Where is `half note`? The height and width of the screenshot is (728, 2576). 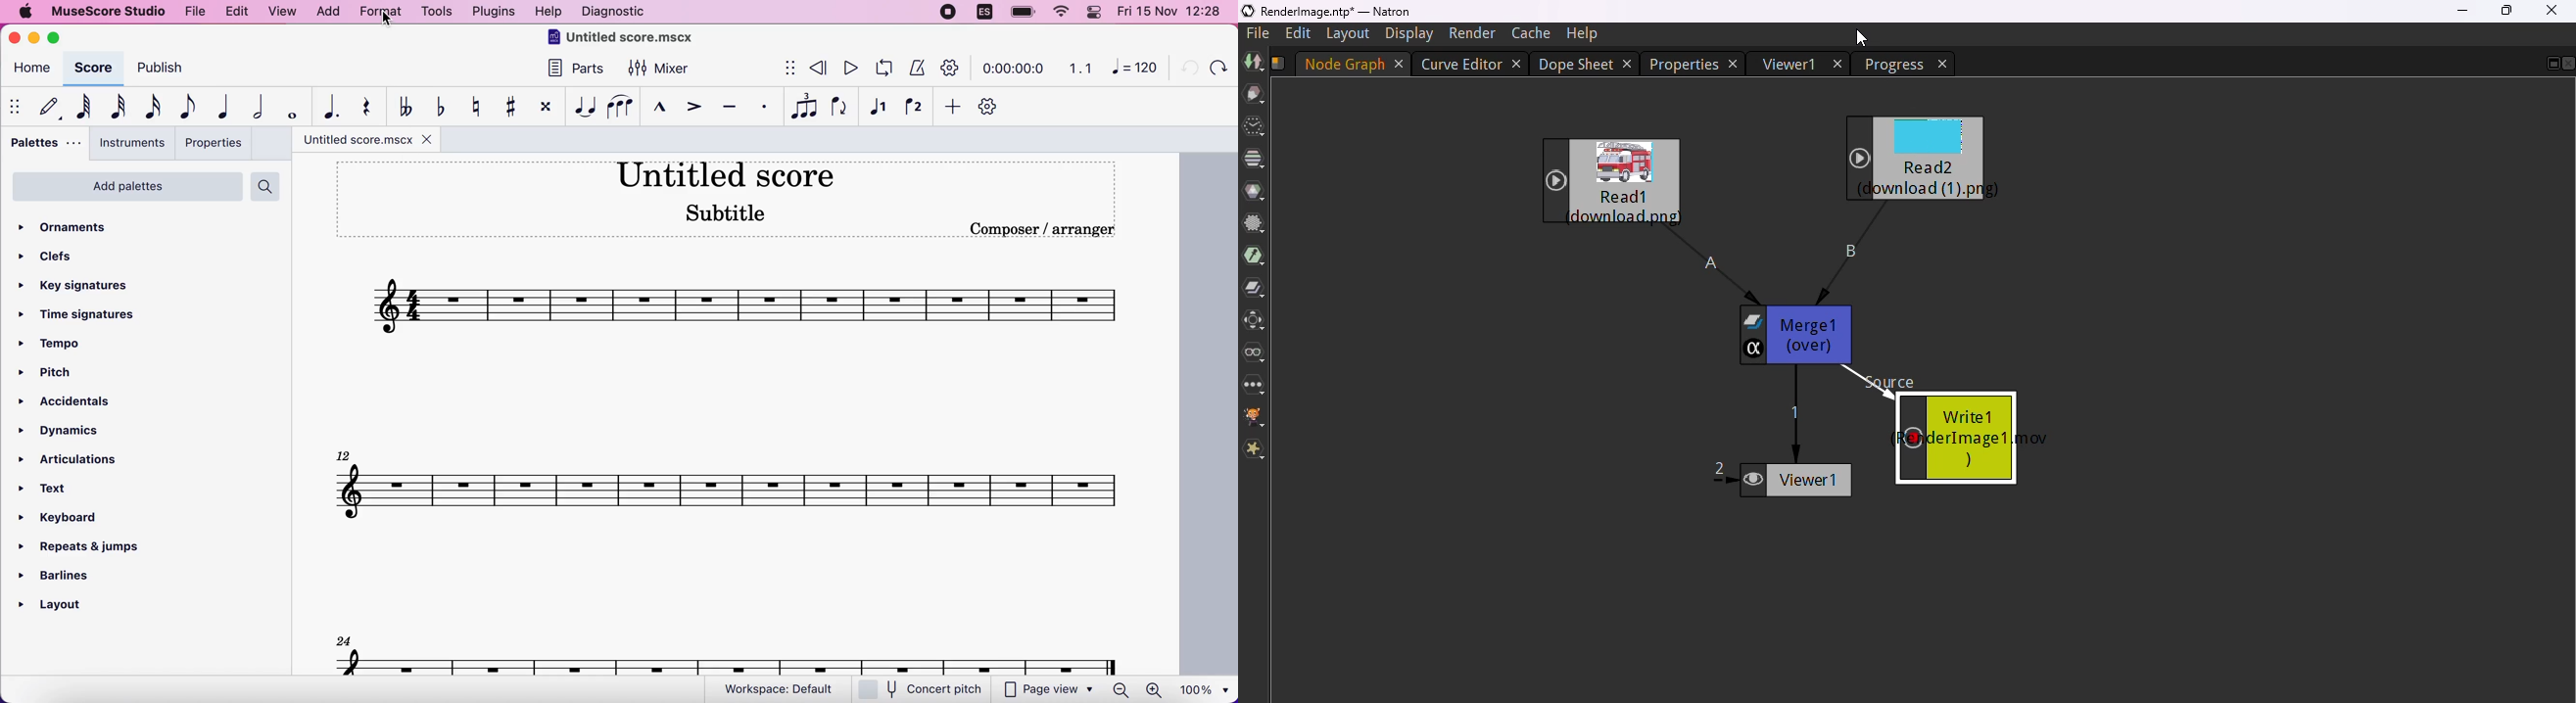
half note is located at coordinates (252, 107).